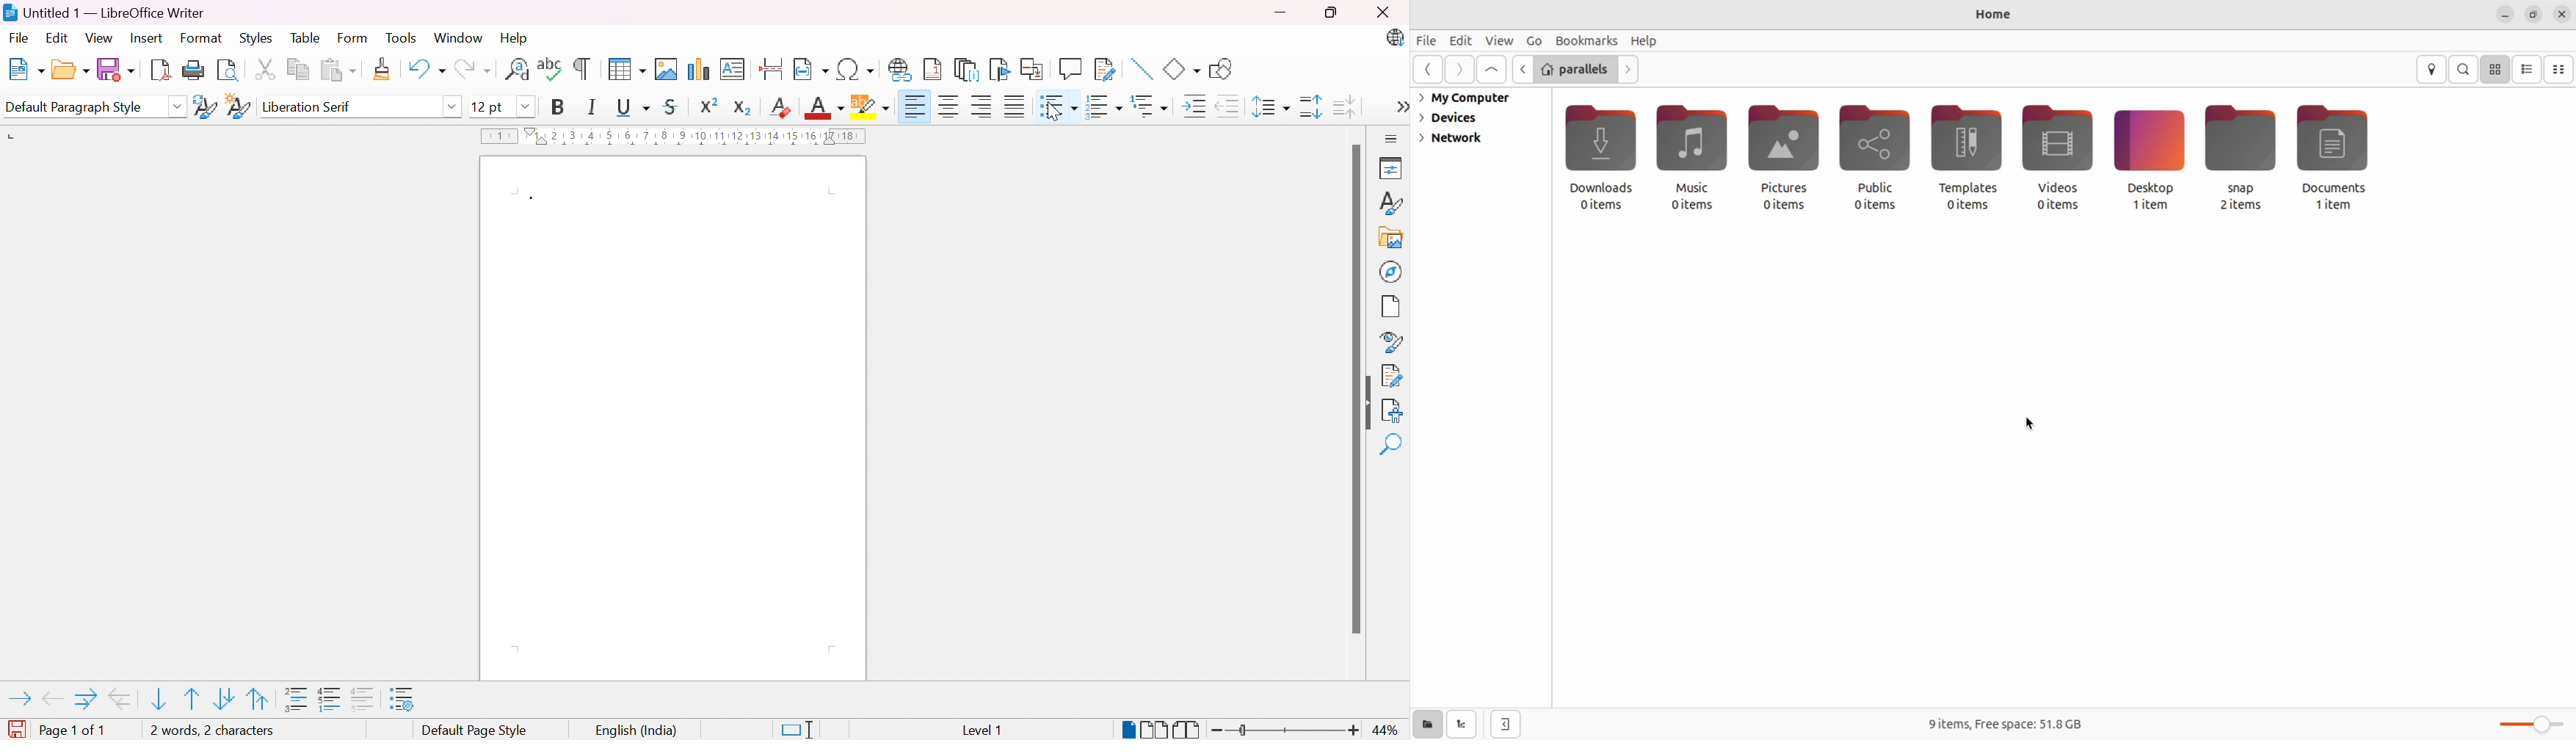 The image size is (2576, 756). Describe the element at coordinates (1401, 109) in the screenshot. I see `More` at that location.